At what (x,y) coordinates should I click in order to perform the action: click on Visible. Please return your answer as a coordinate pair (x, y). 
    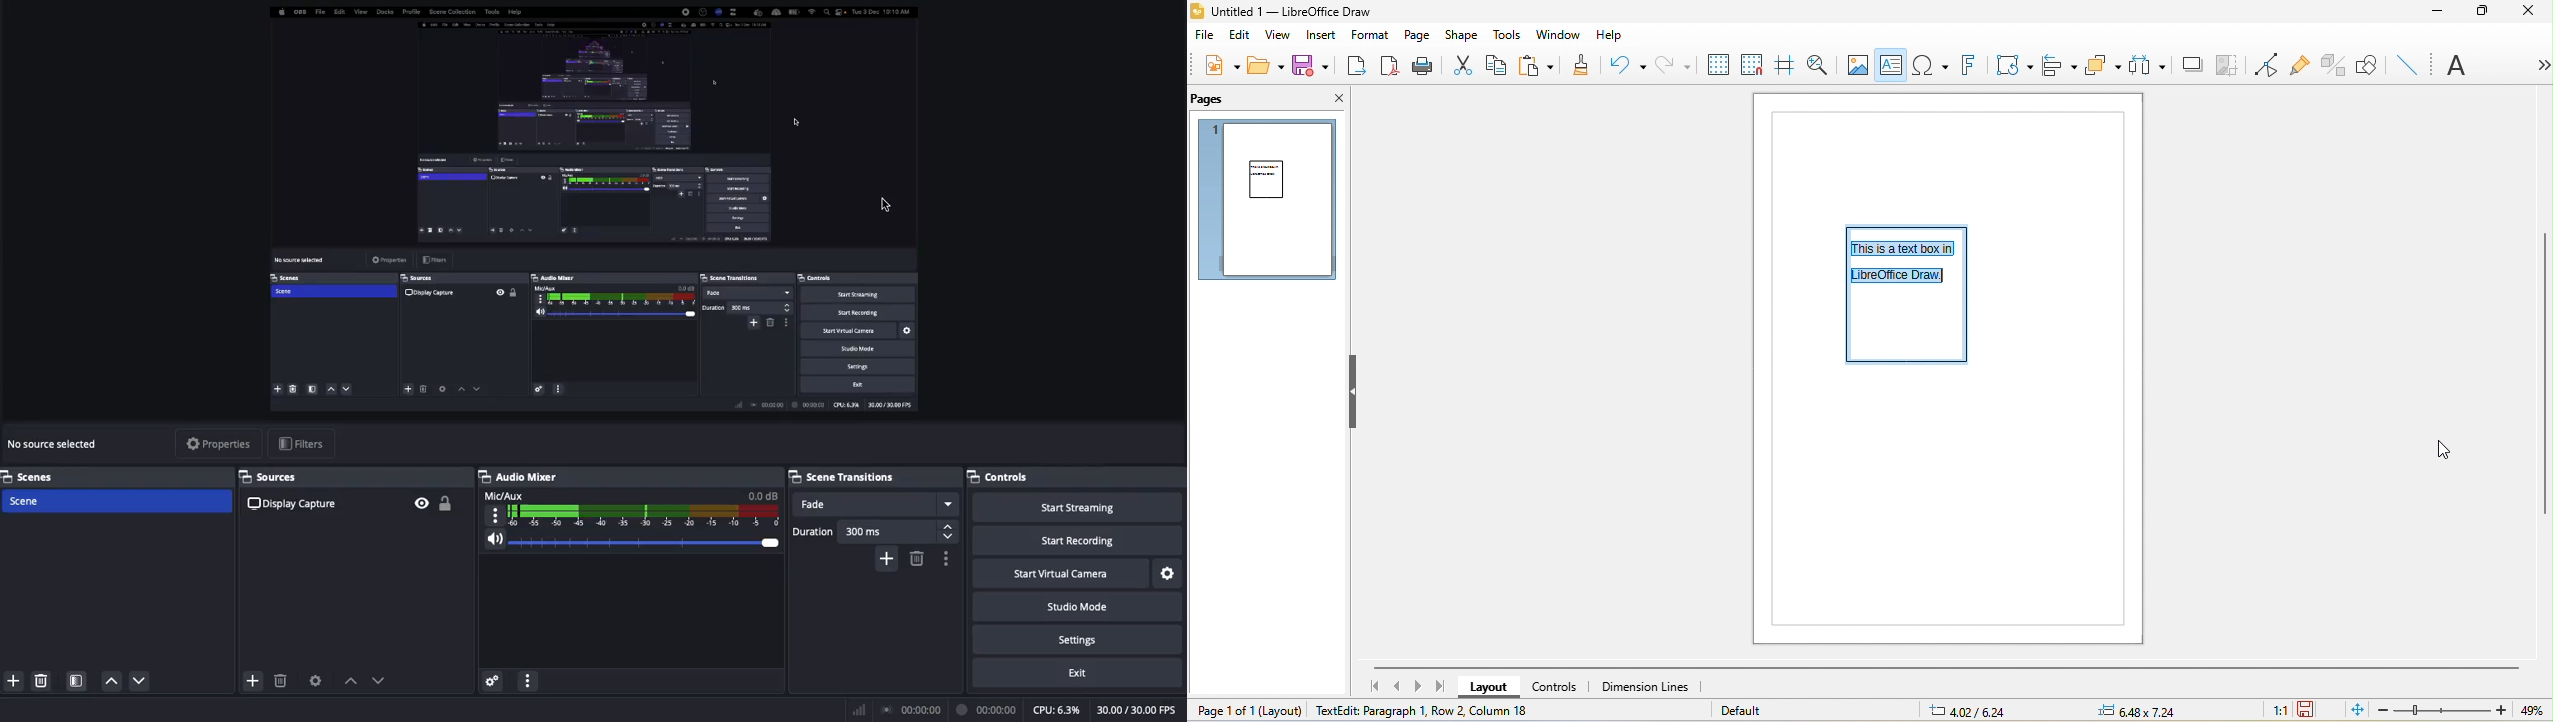
    Looking at the image, I should click on (421, 502).